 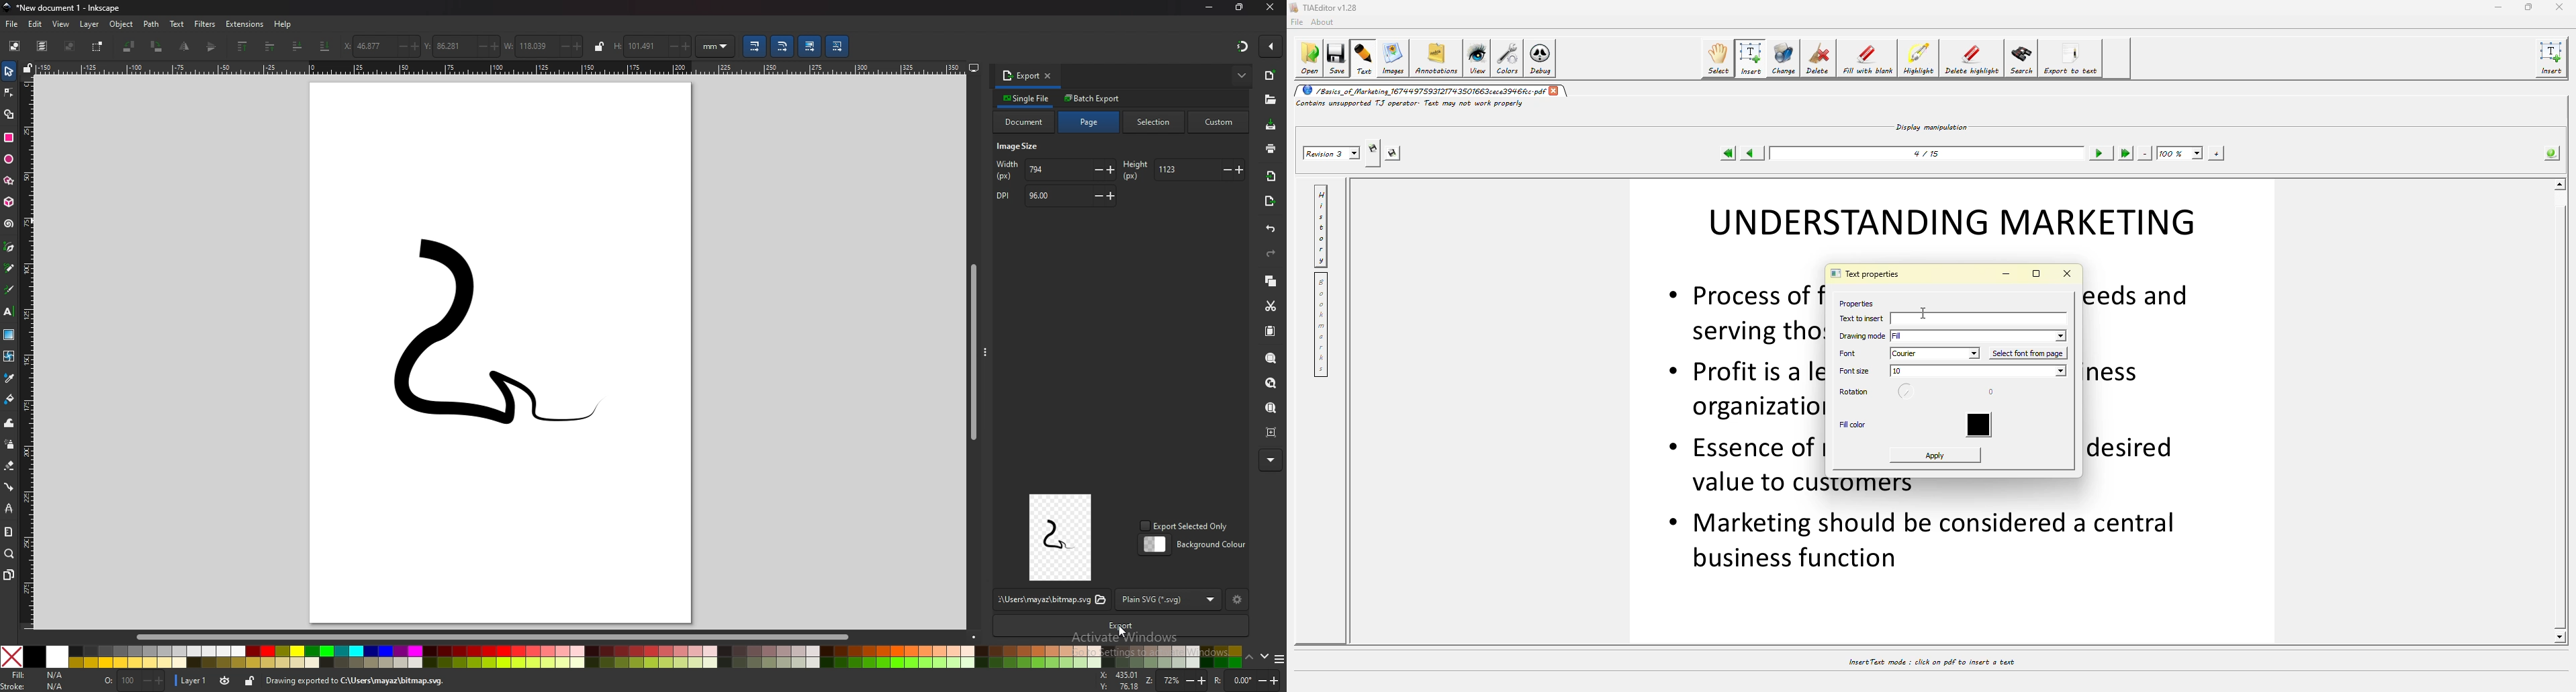 I want to click on colors, so click(x=621, y=656).